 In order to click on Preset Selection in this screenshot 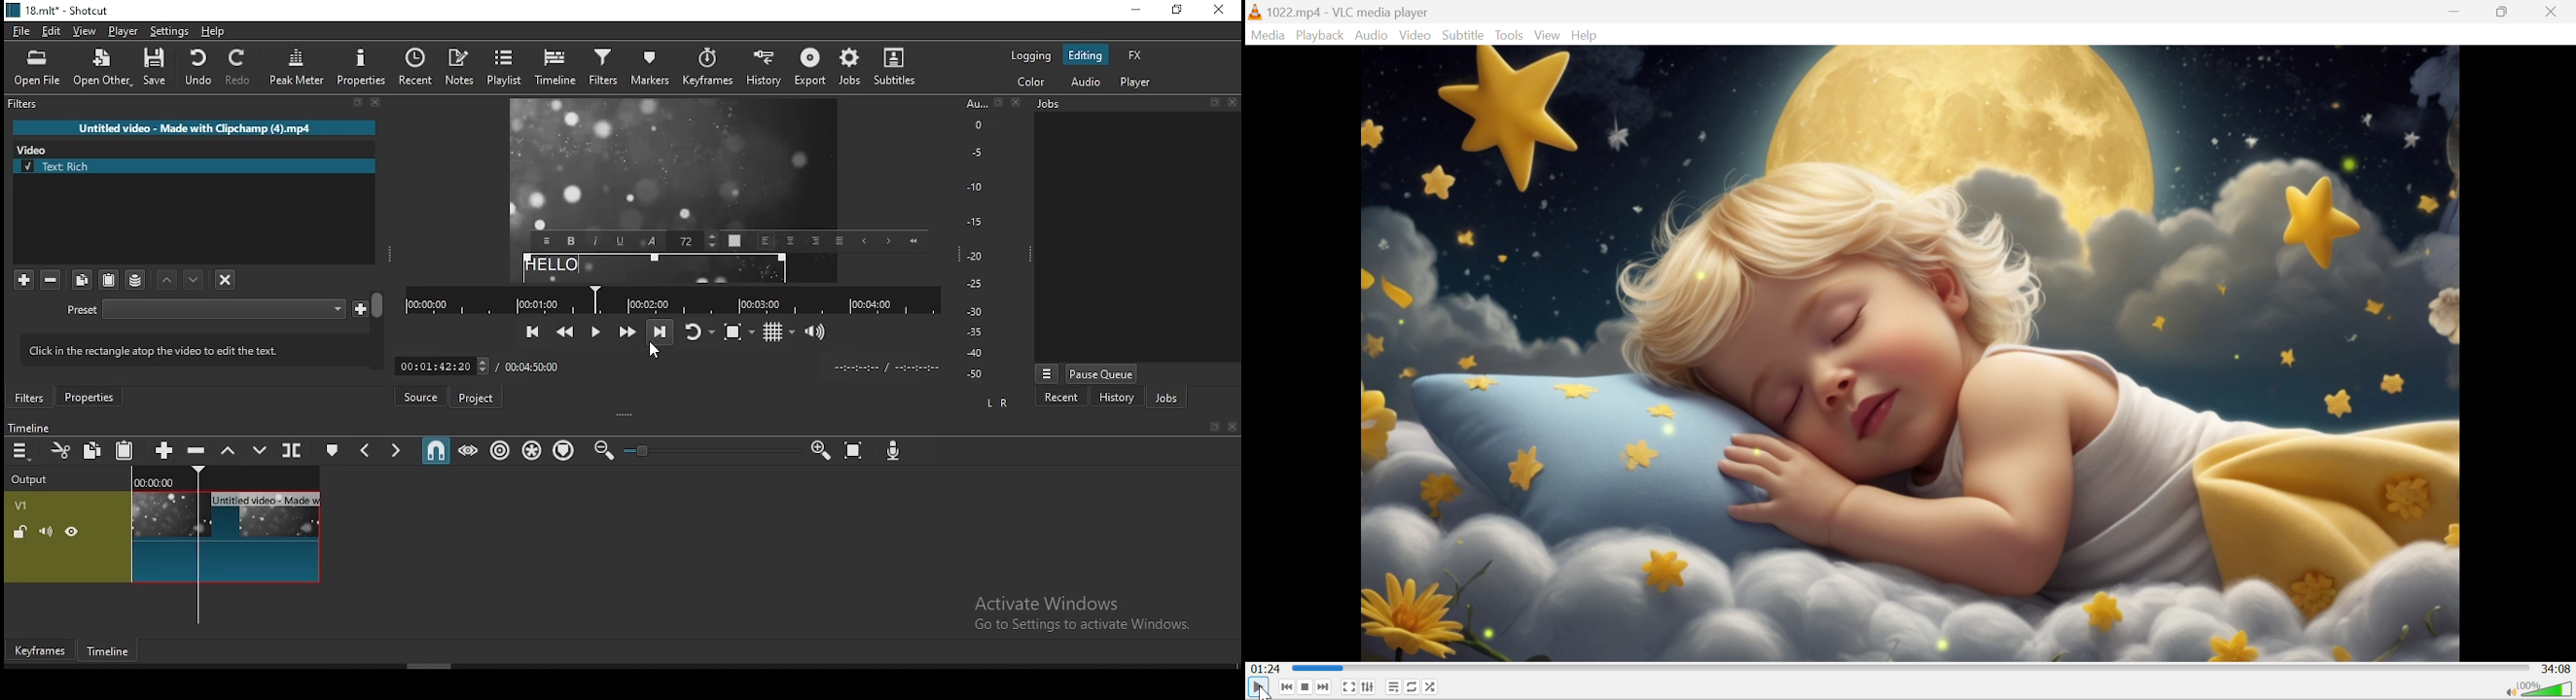, I will do `click(224, 309)`.